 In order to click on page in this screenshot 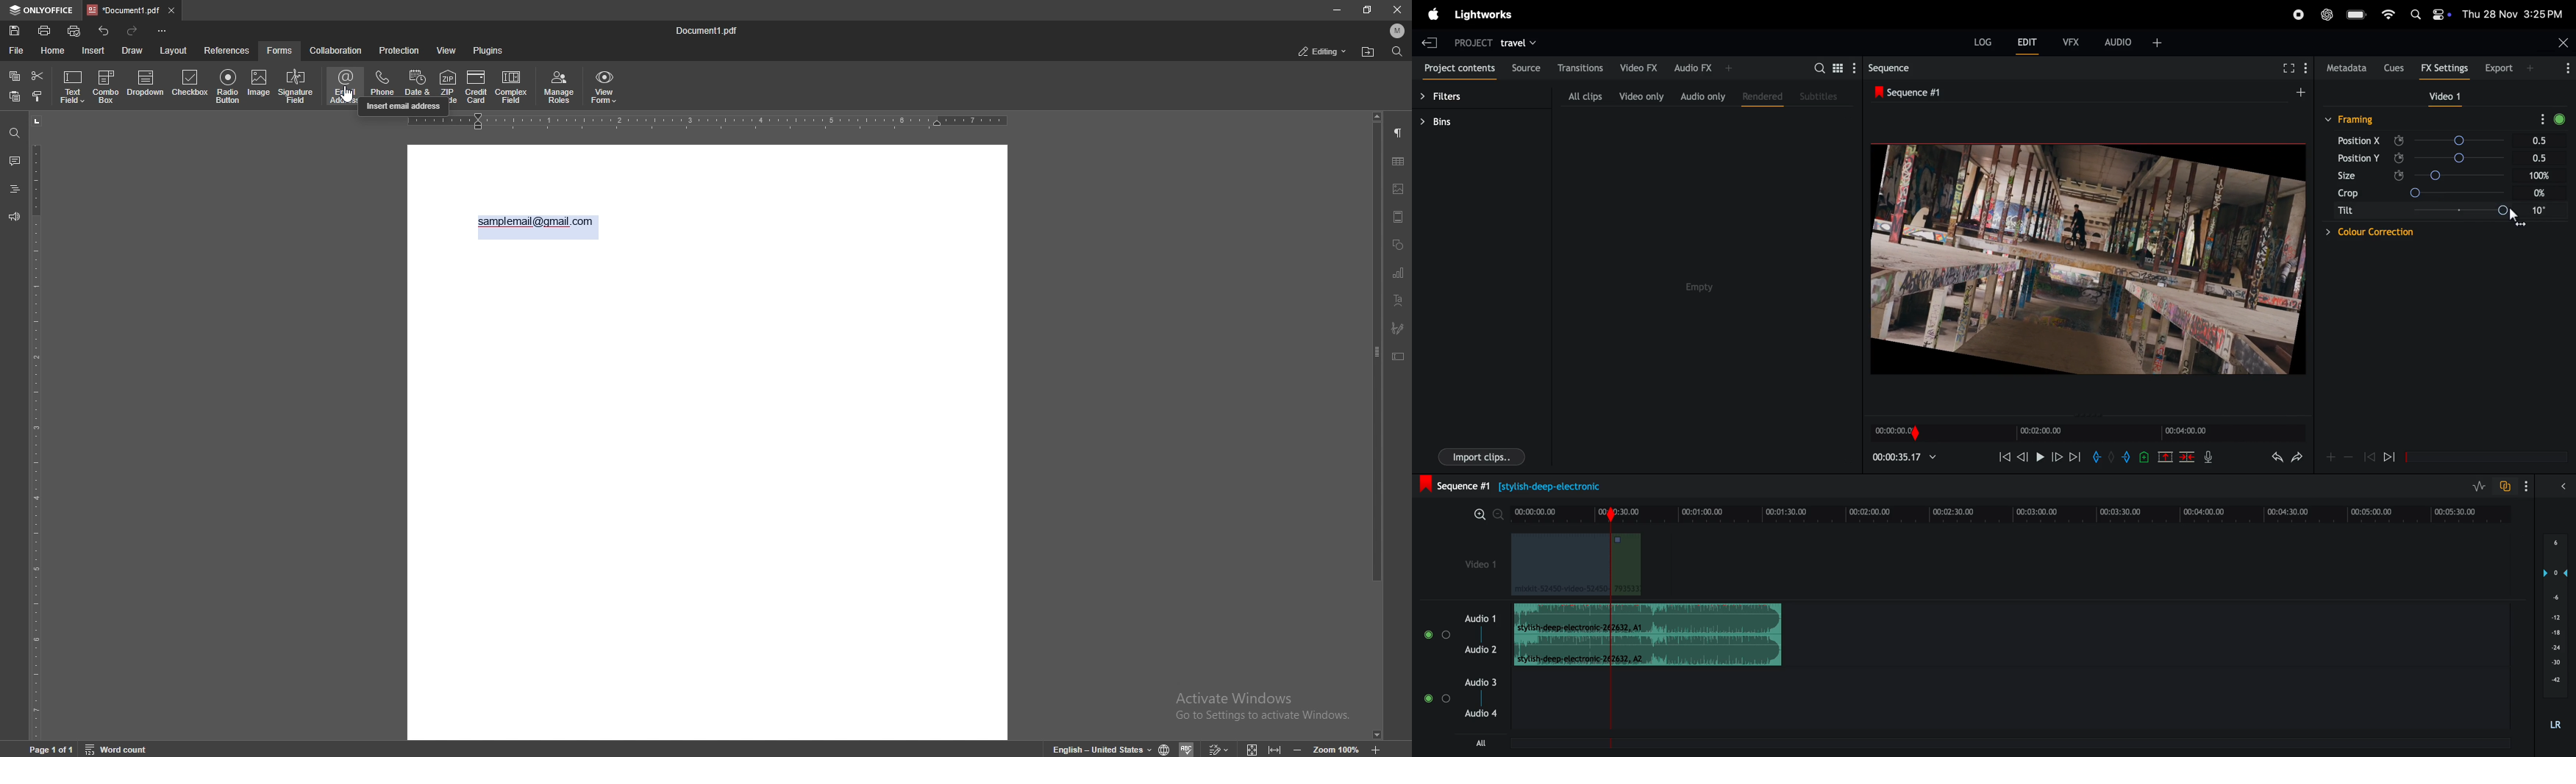, I will do `click(51, 749)`.